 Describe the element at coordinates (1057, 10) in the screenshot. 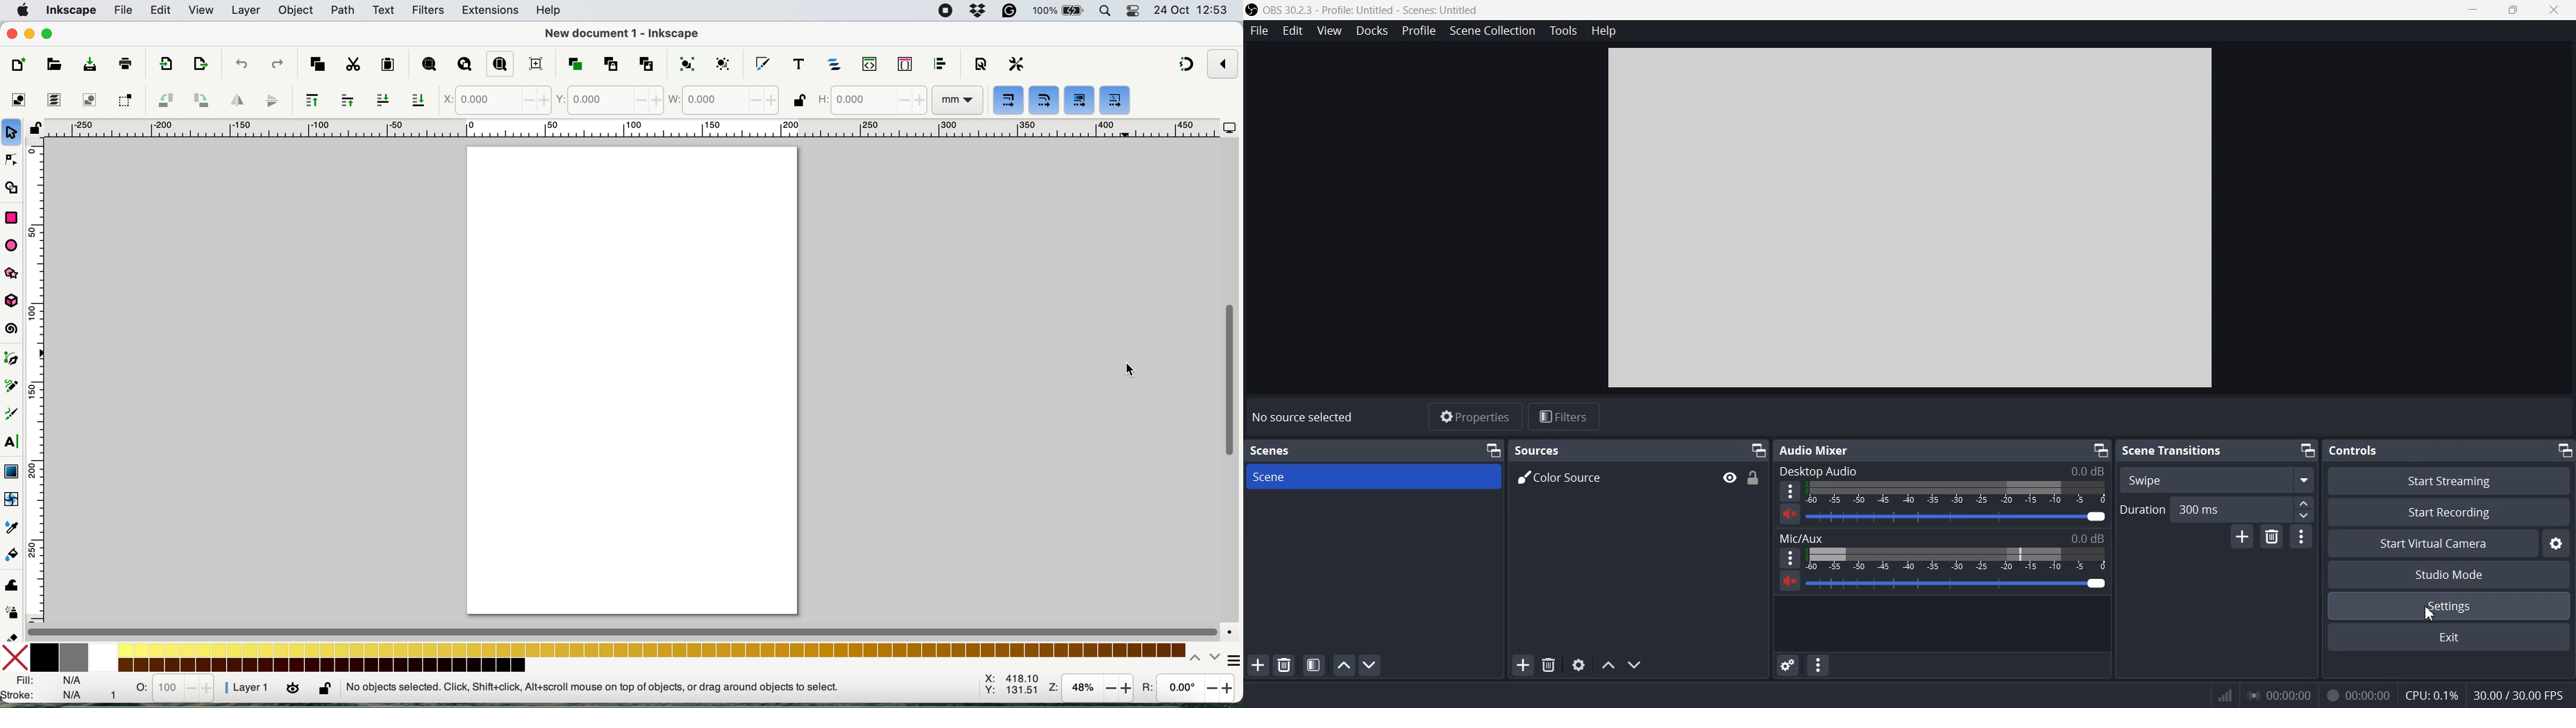

I see `battery` at that location.